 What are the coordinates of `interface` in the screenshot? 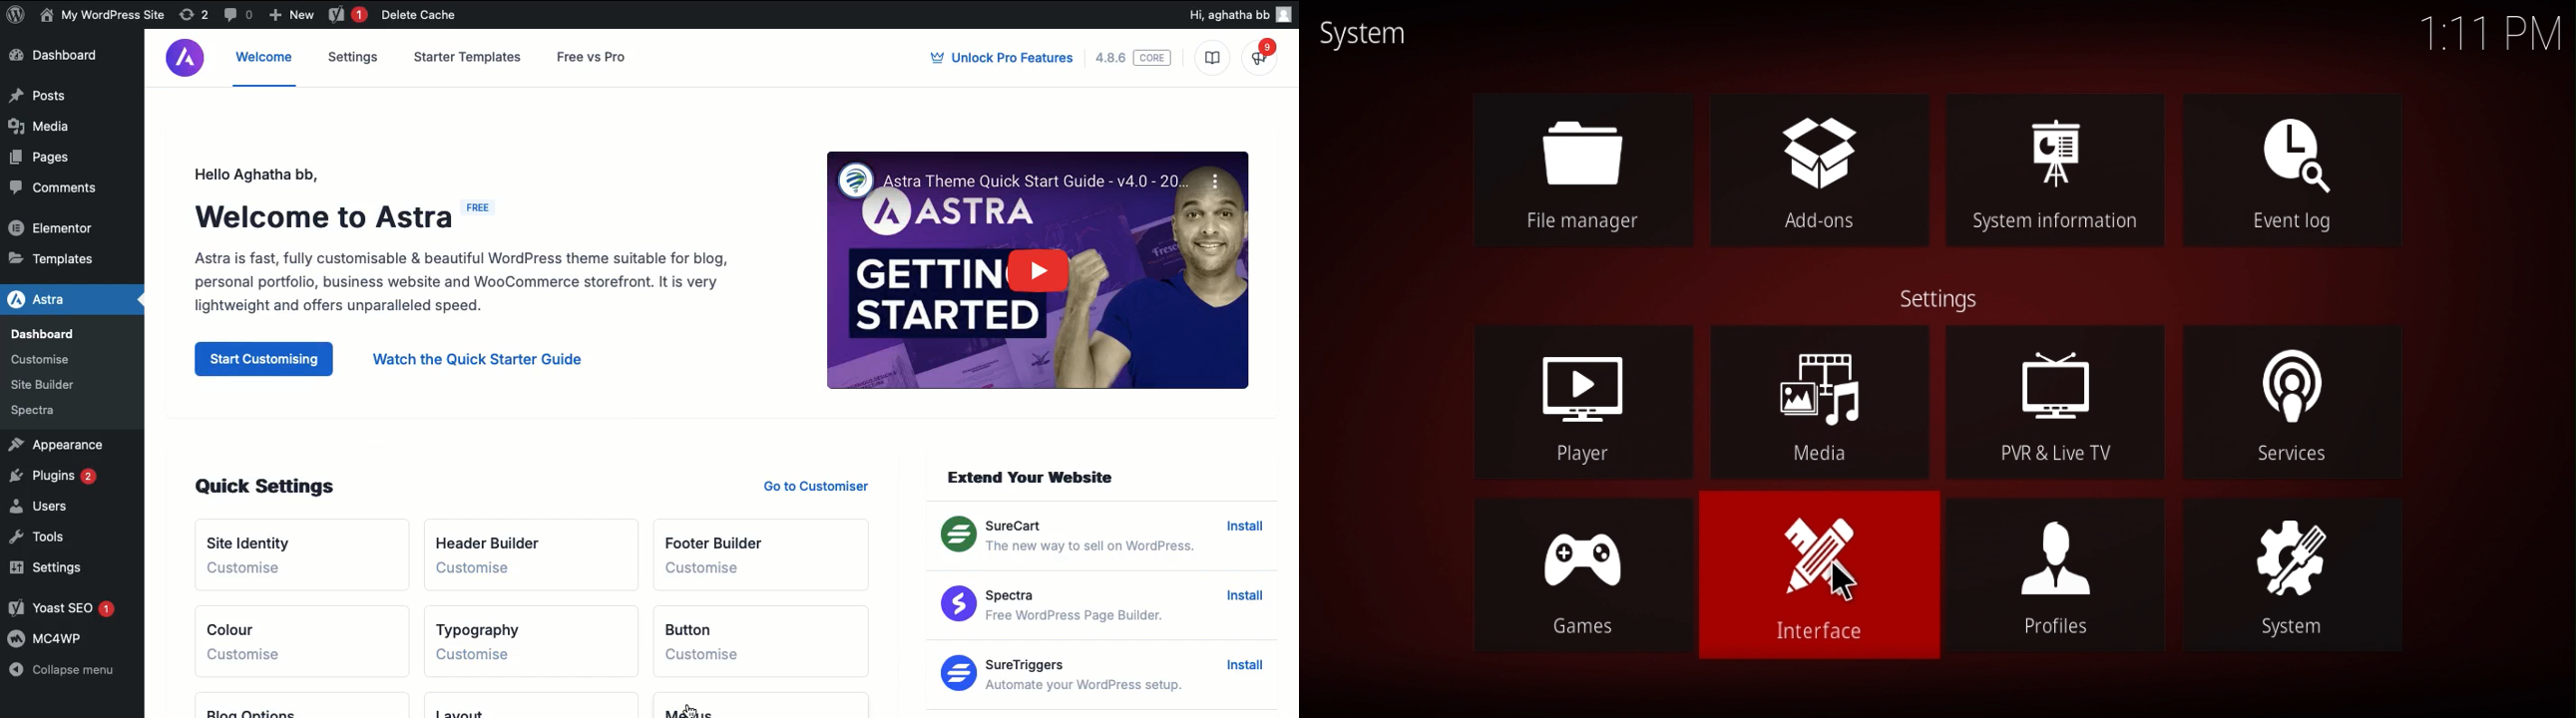 It's located at (1814, 581).